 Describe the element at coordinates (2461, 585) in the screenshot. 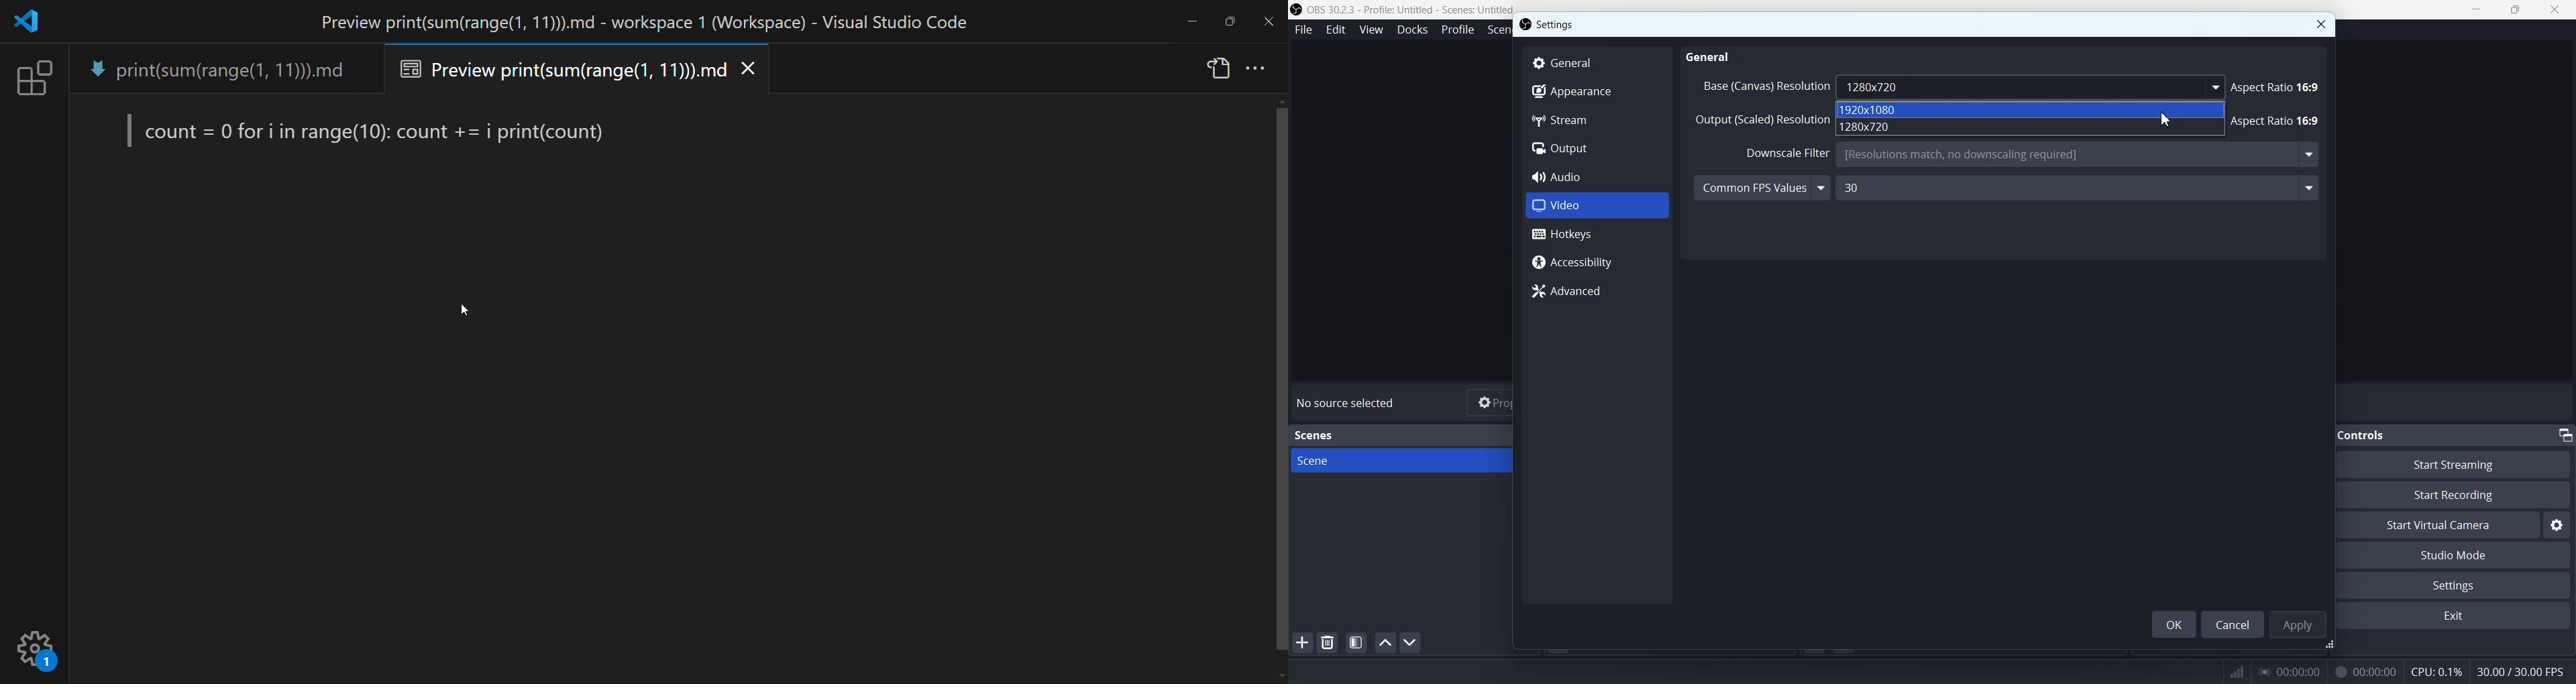

I see `Settings` at that location.